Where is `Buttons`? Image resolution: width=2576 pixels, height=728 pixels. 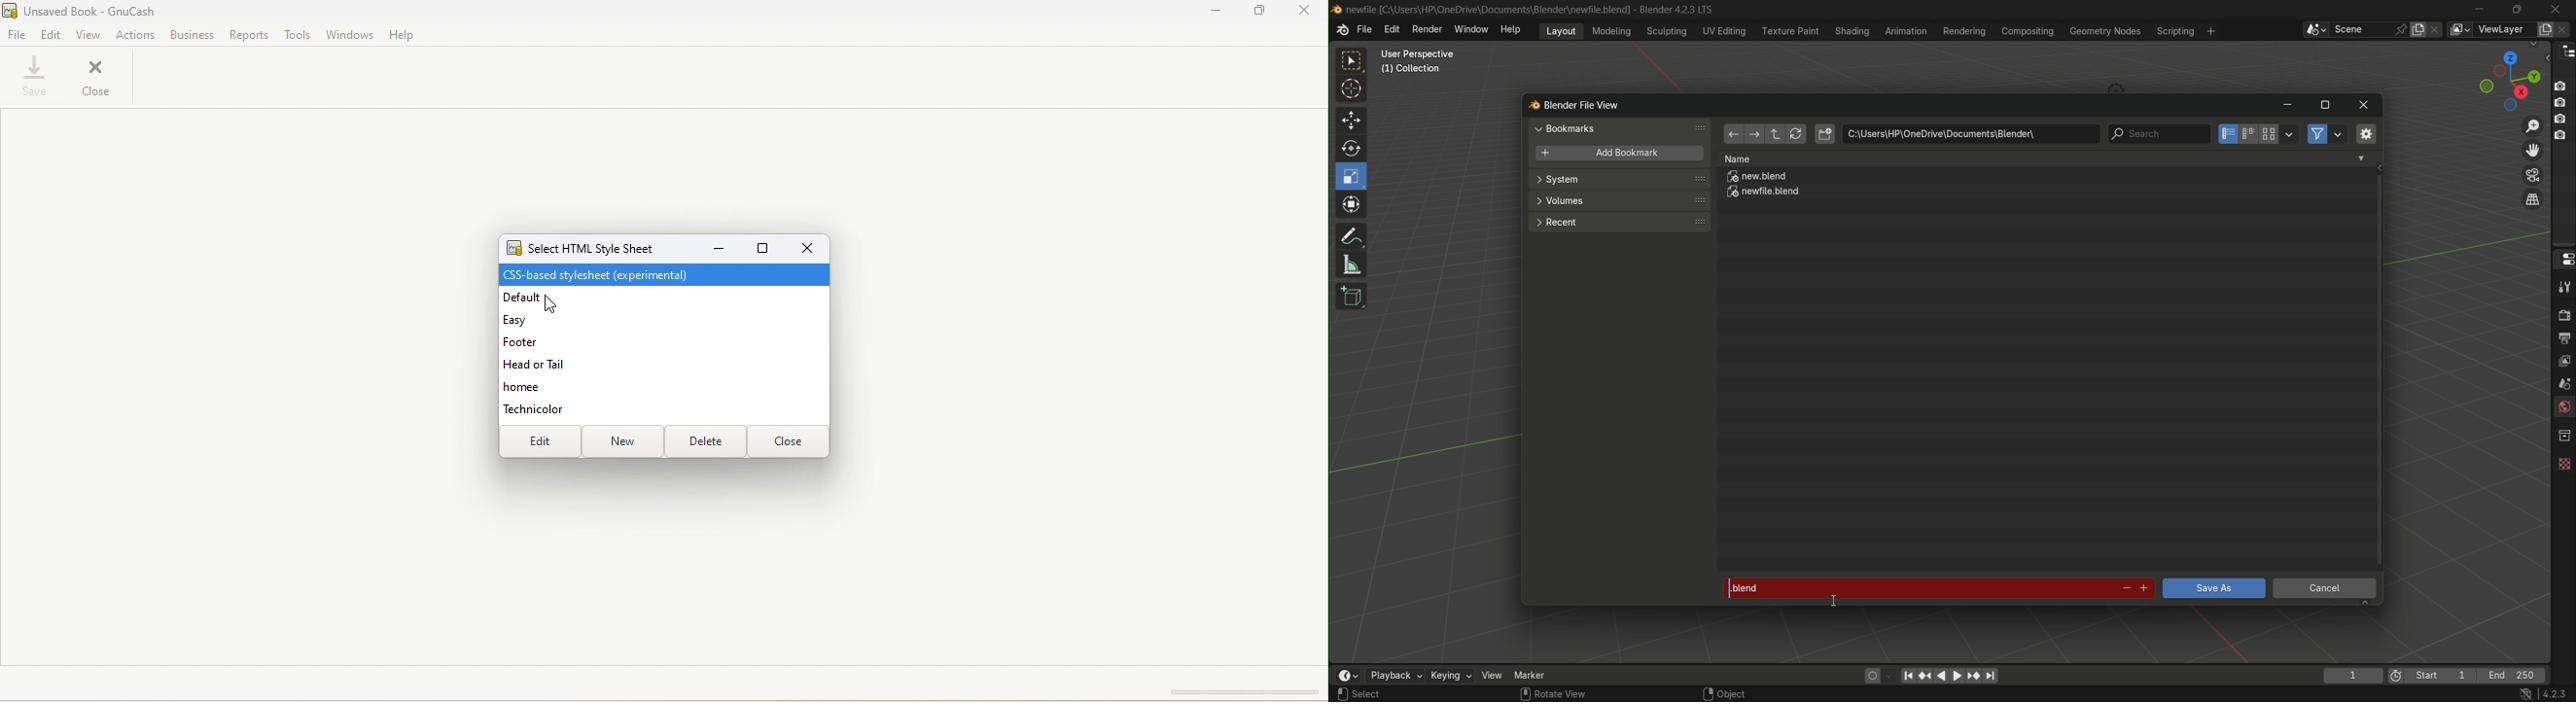 Buttons is located at coordinates (2565, 109).